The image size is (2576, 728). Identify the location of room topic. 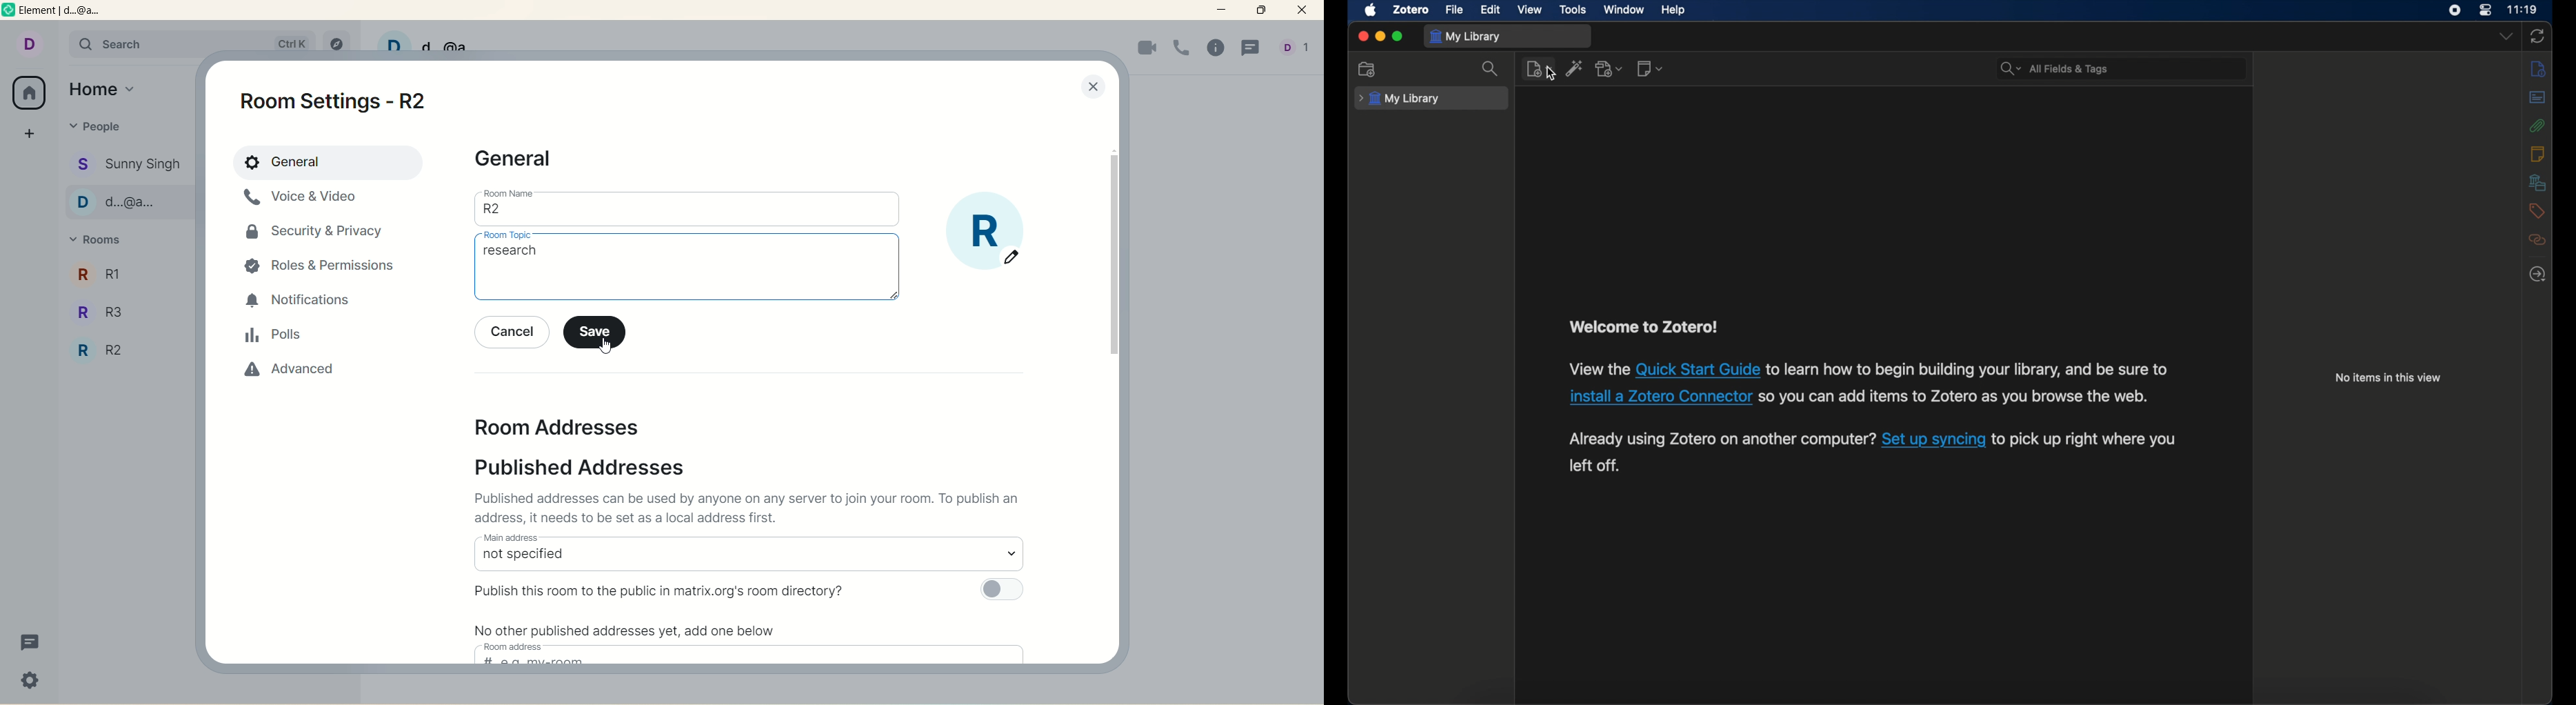
(687, 271).